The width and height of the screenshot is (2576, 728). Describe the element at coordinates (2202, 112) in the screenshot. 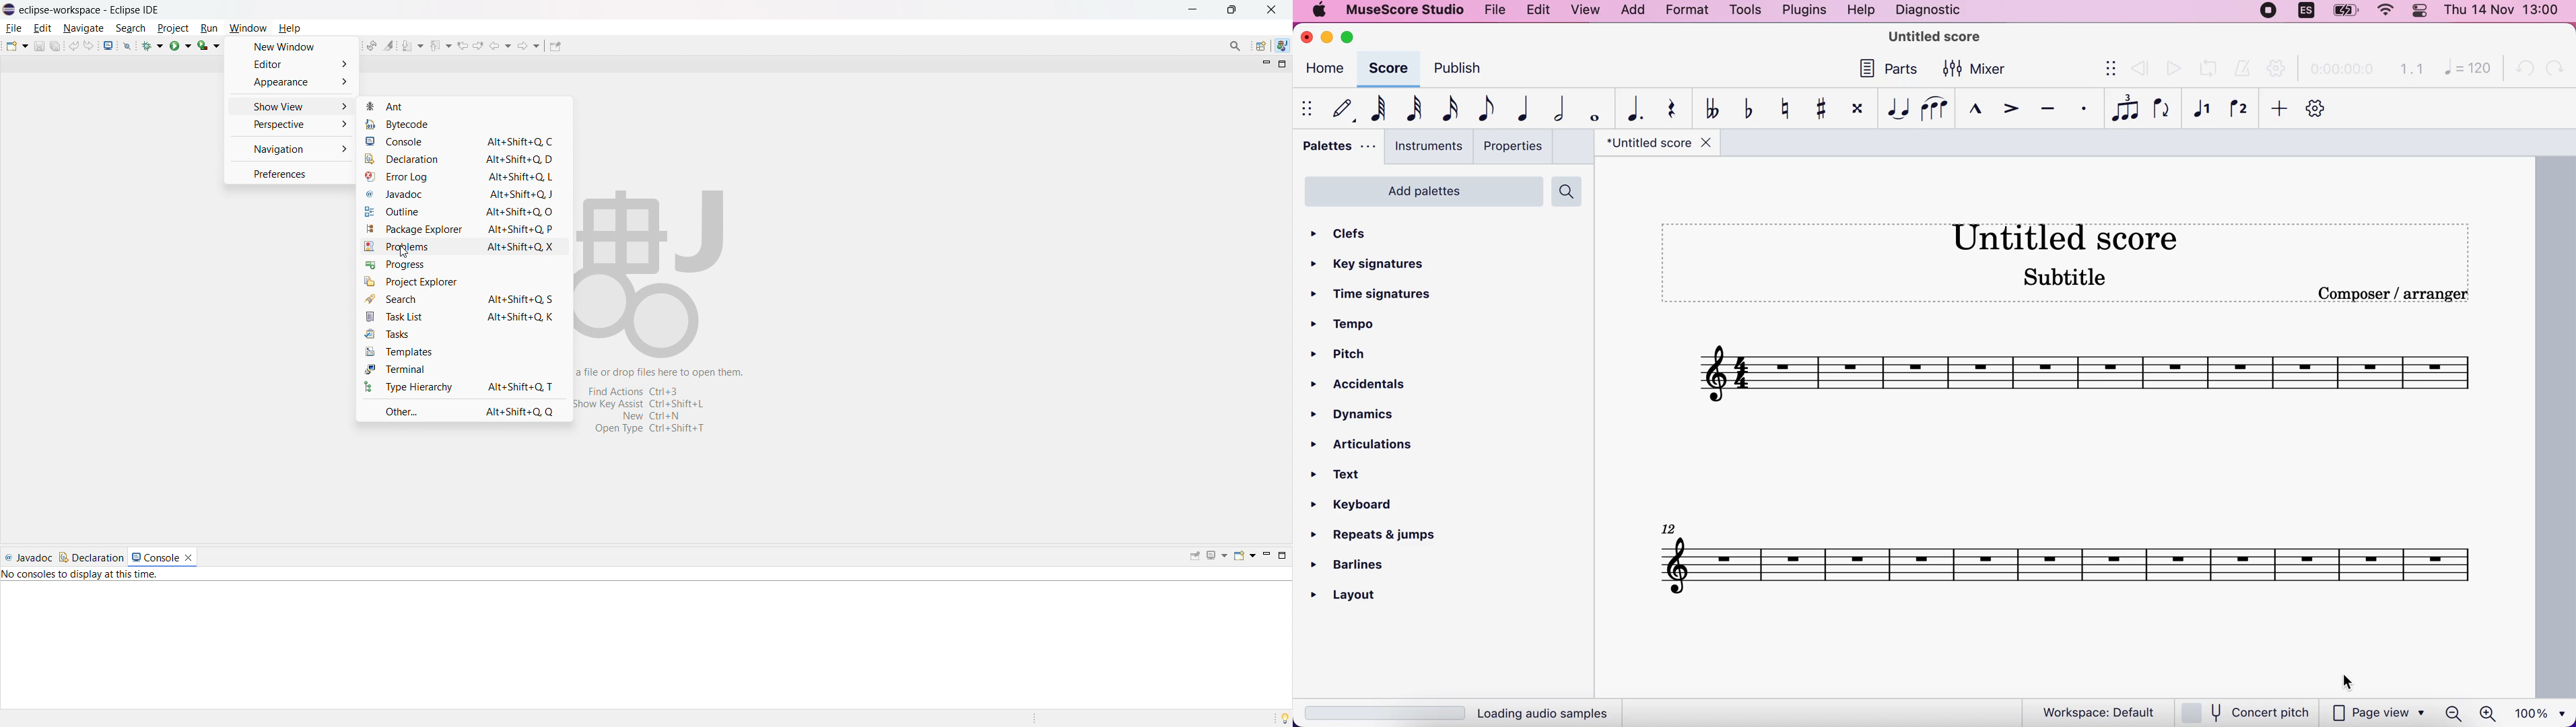

I see `voice1` at that location.